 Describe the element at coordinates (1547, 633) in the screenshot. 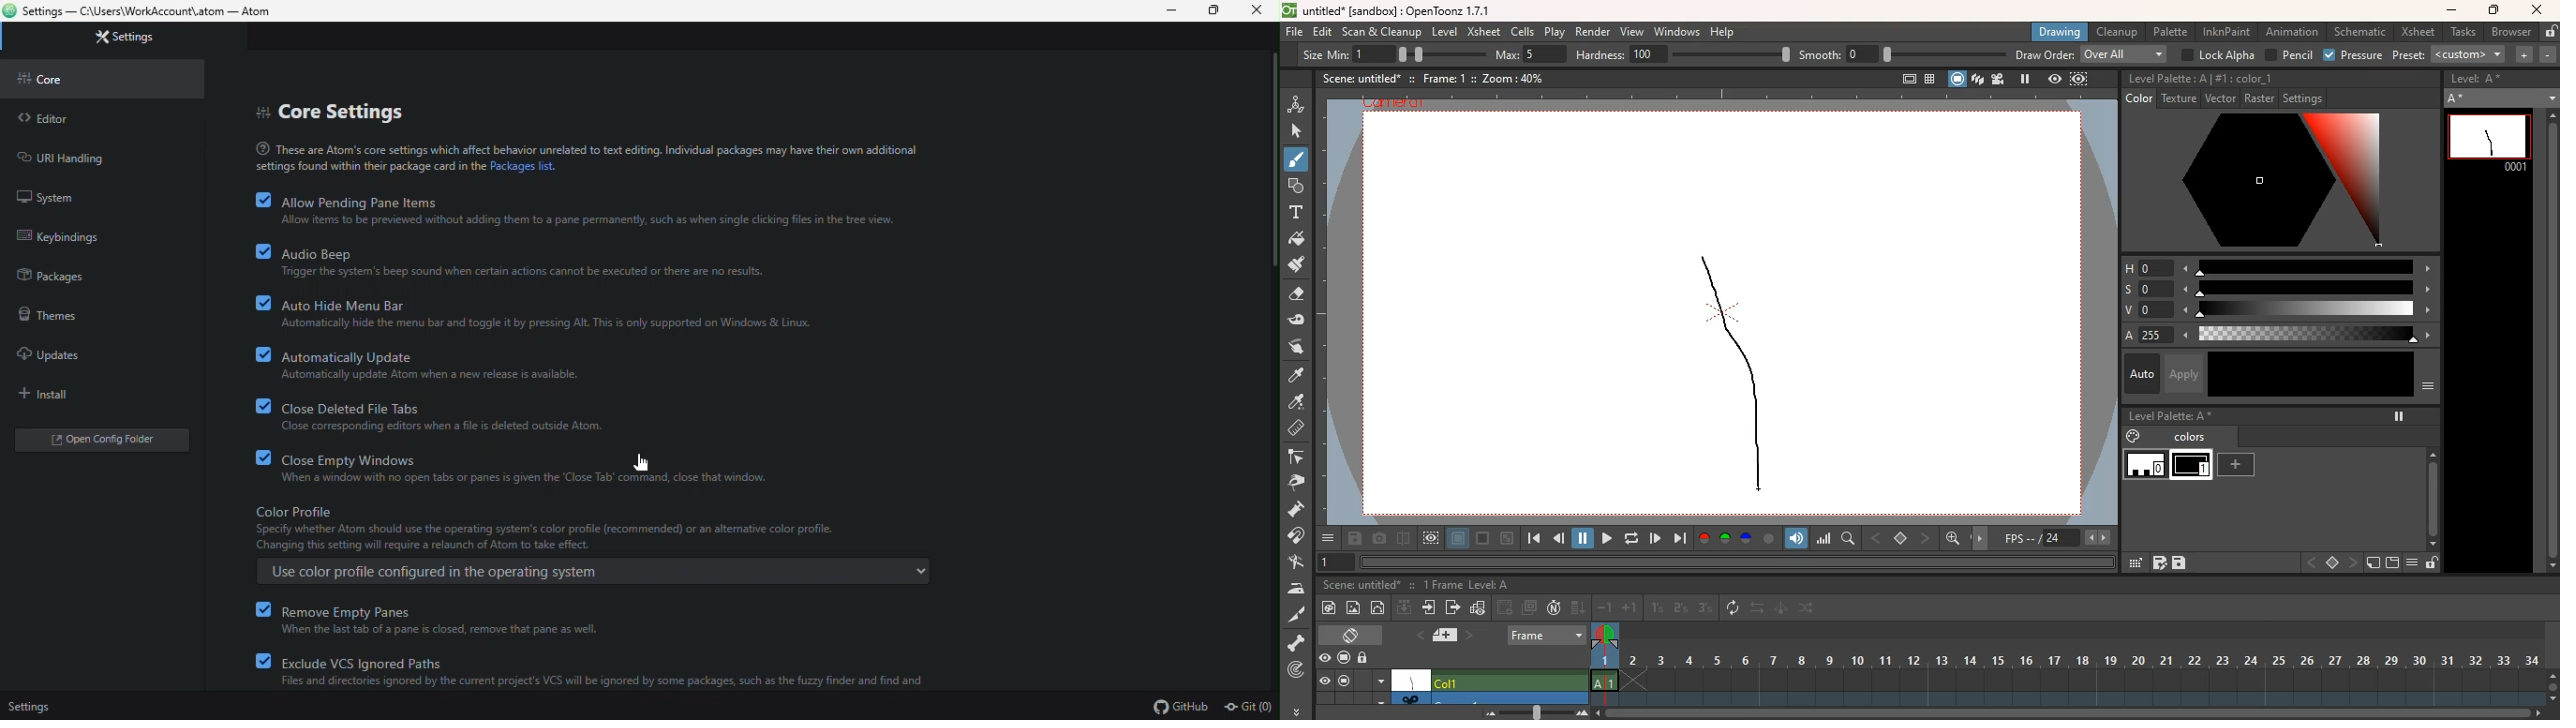

I see `frame` at that location.